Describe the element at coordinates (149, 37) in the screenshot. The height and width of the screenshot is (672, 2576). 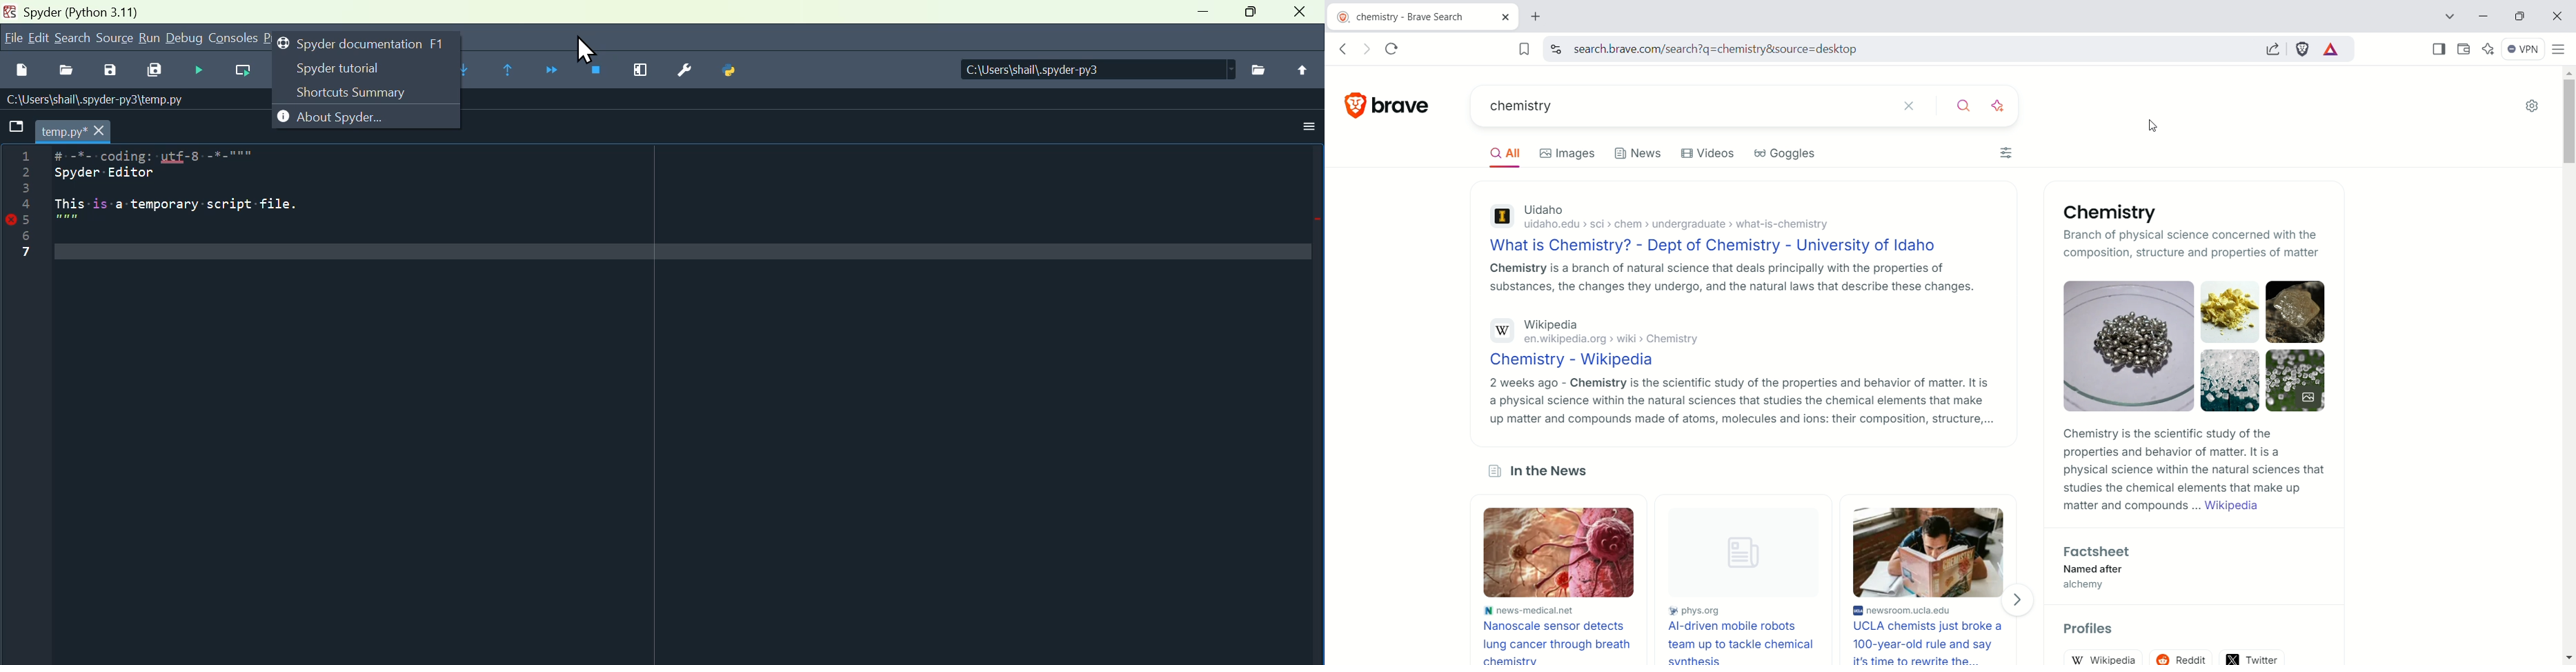
I see `Run` at that location.